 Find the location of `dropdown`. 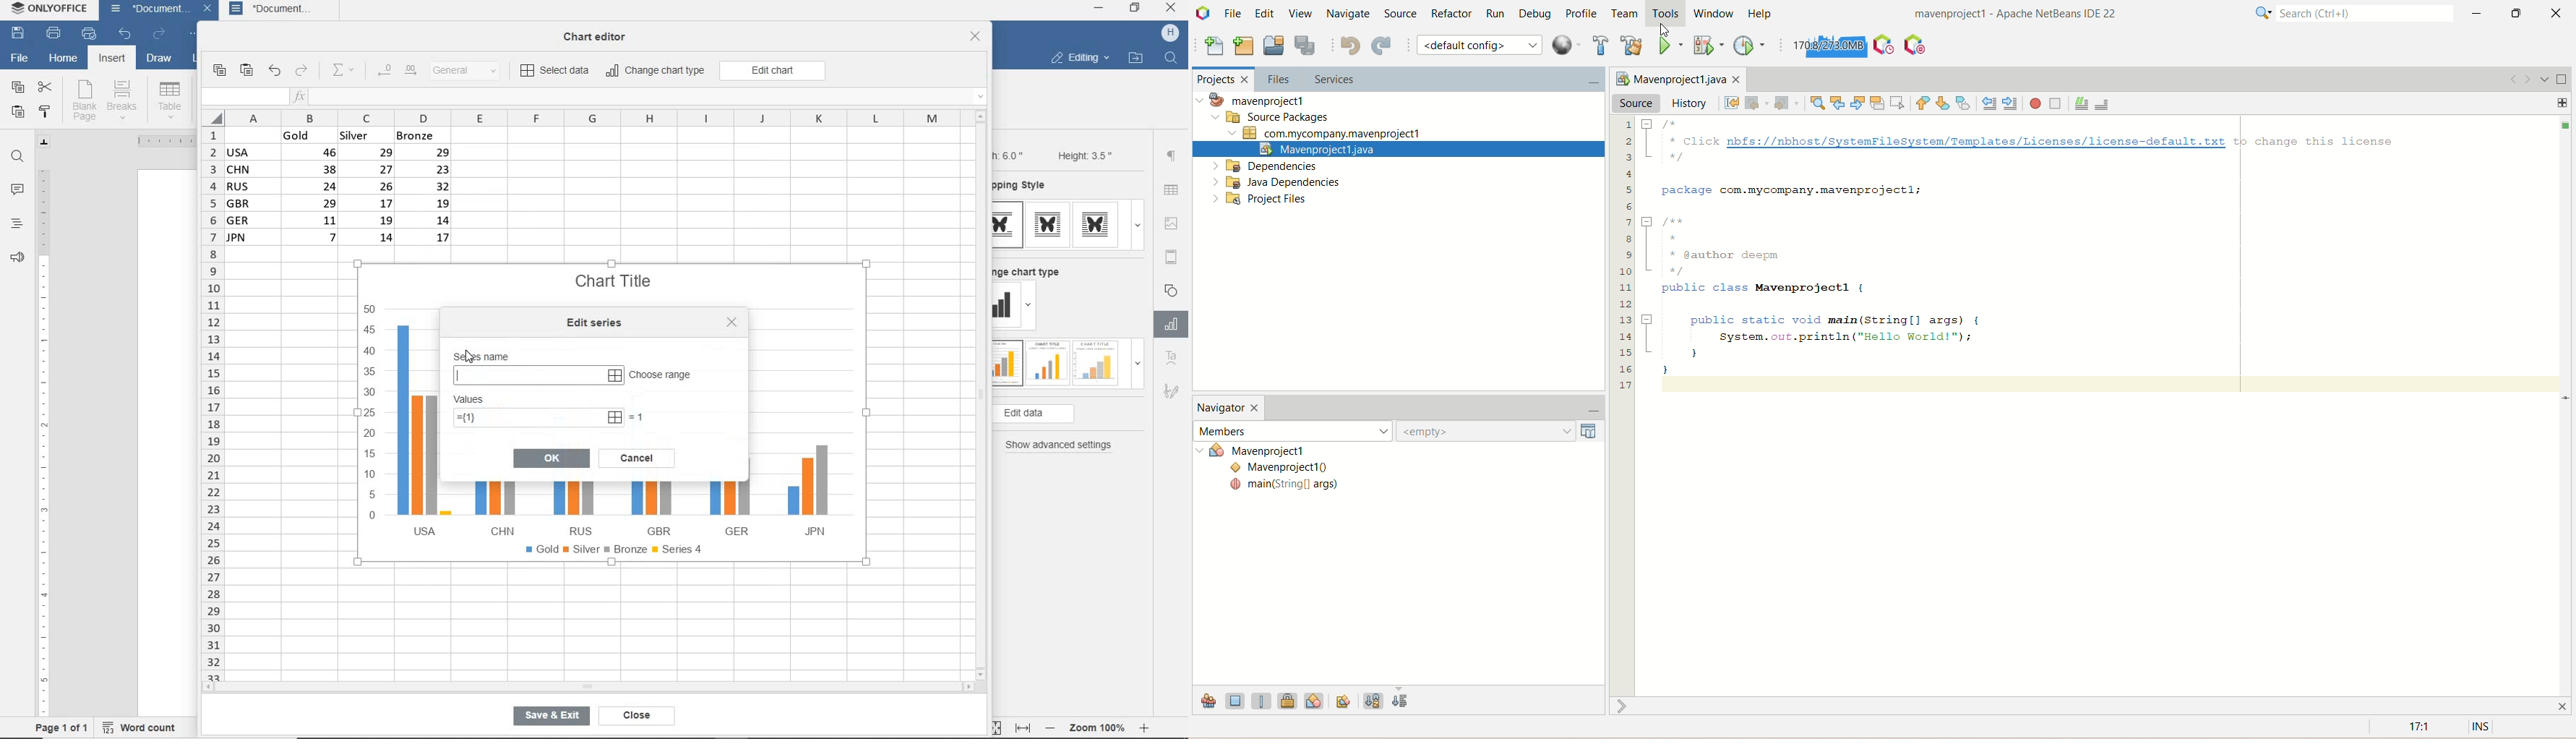

dropdown is located at coordinates (1031, 307).